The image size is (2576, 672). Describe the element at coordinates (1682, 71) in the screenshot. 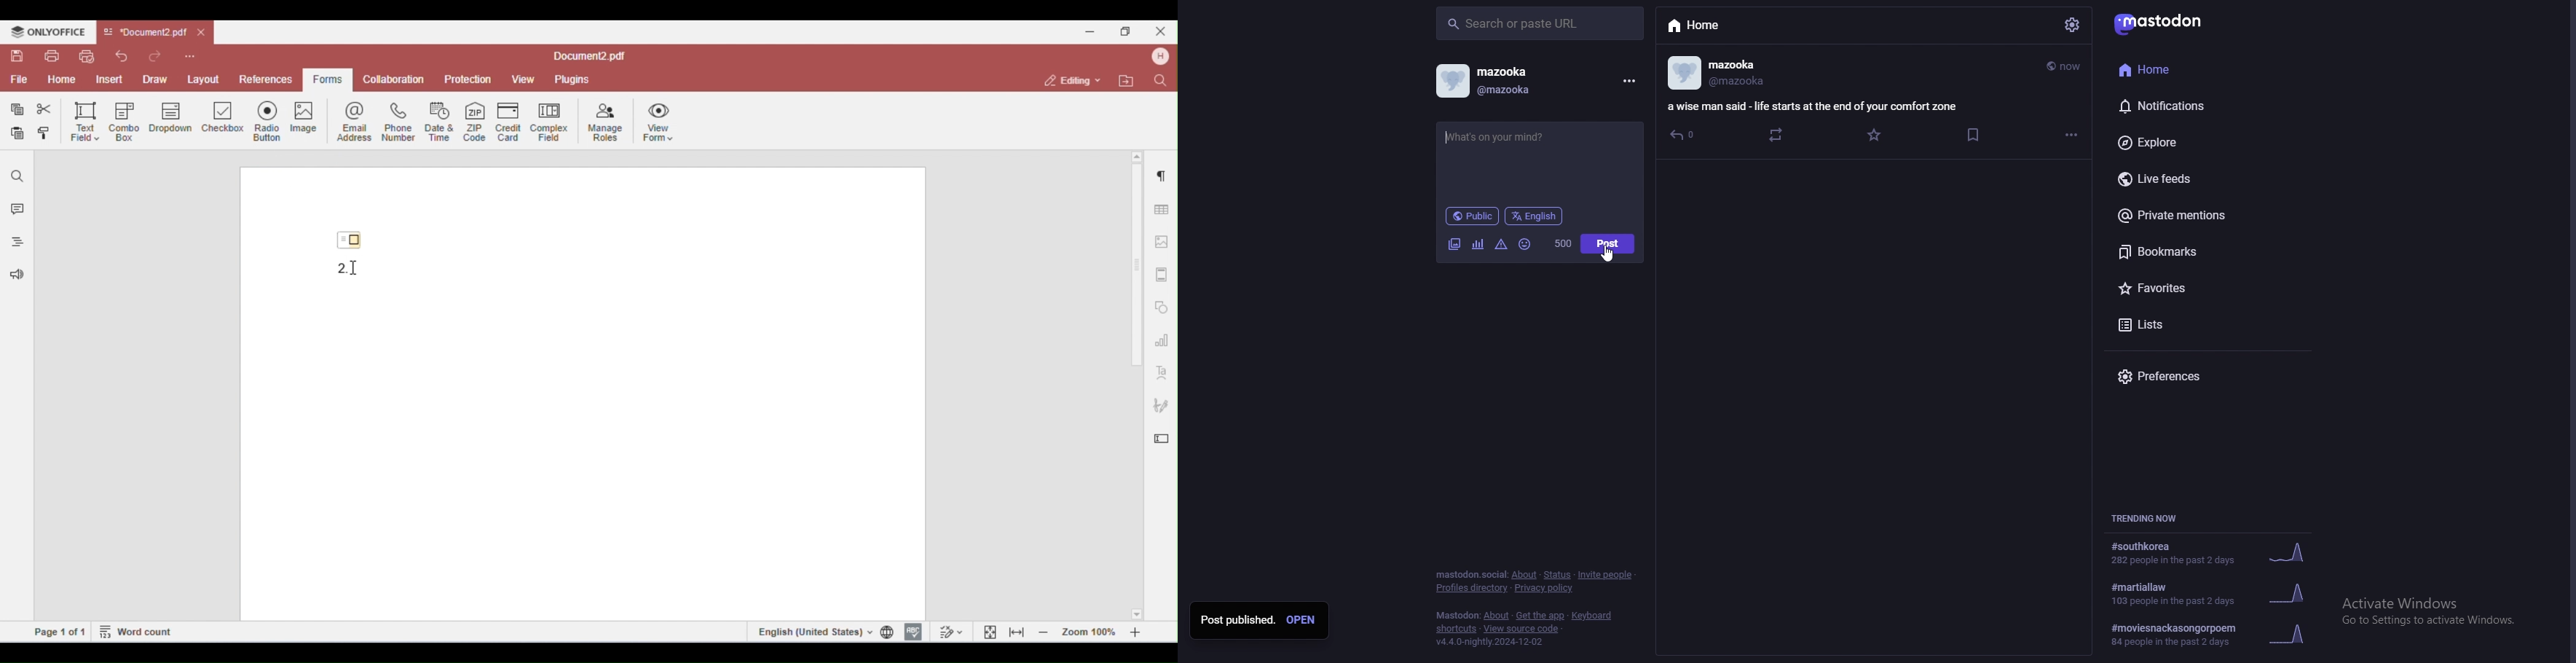

I see `profile` at that location.